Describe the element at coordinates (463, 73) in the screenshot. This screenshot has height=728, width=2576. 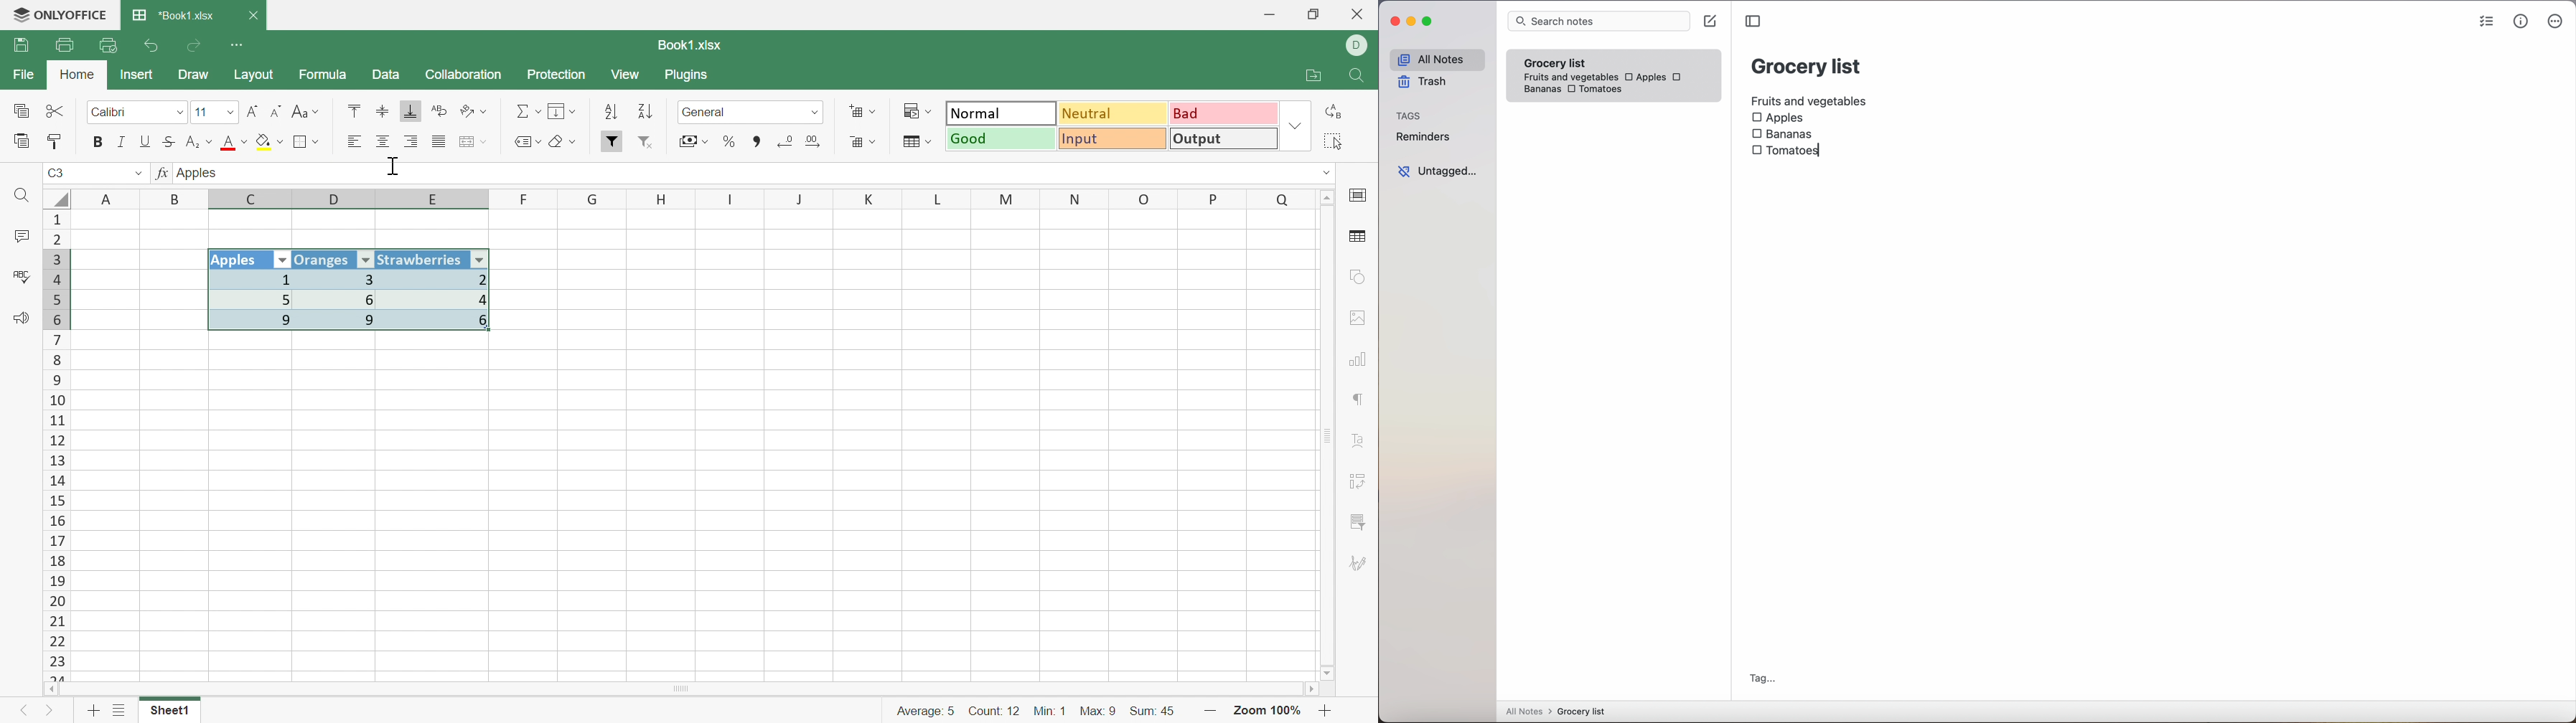
I see `Collaboration` at that location.